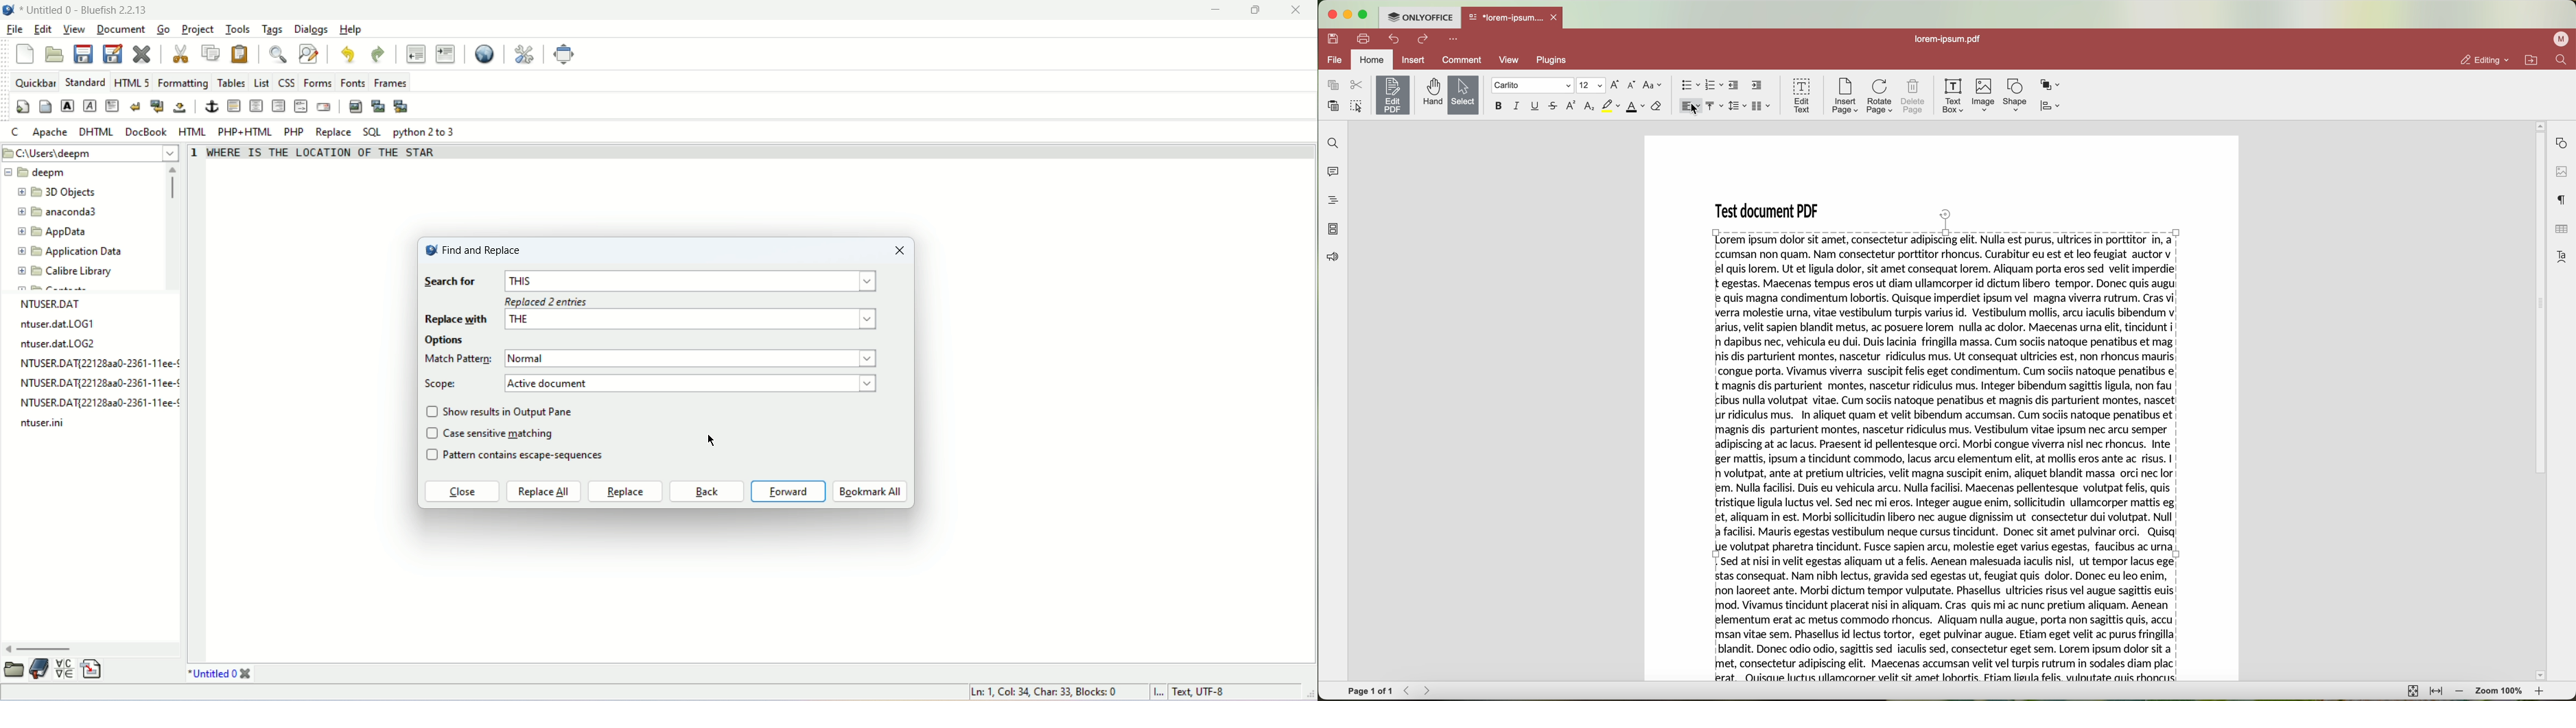 The width and height of the screenshot is (2576, 728). I want to click on show results in Output pane, so click(511, 411).